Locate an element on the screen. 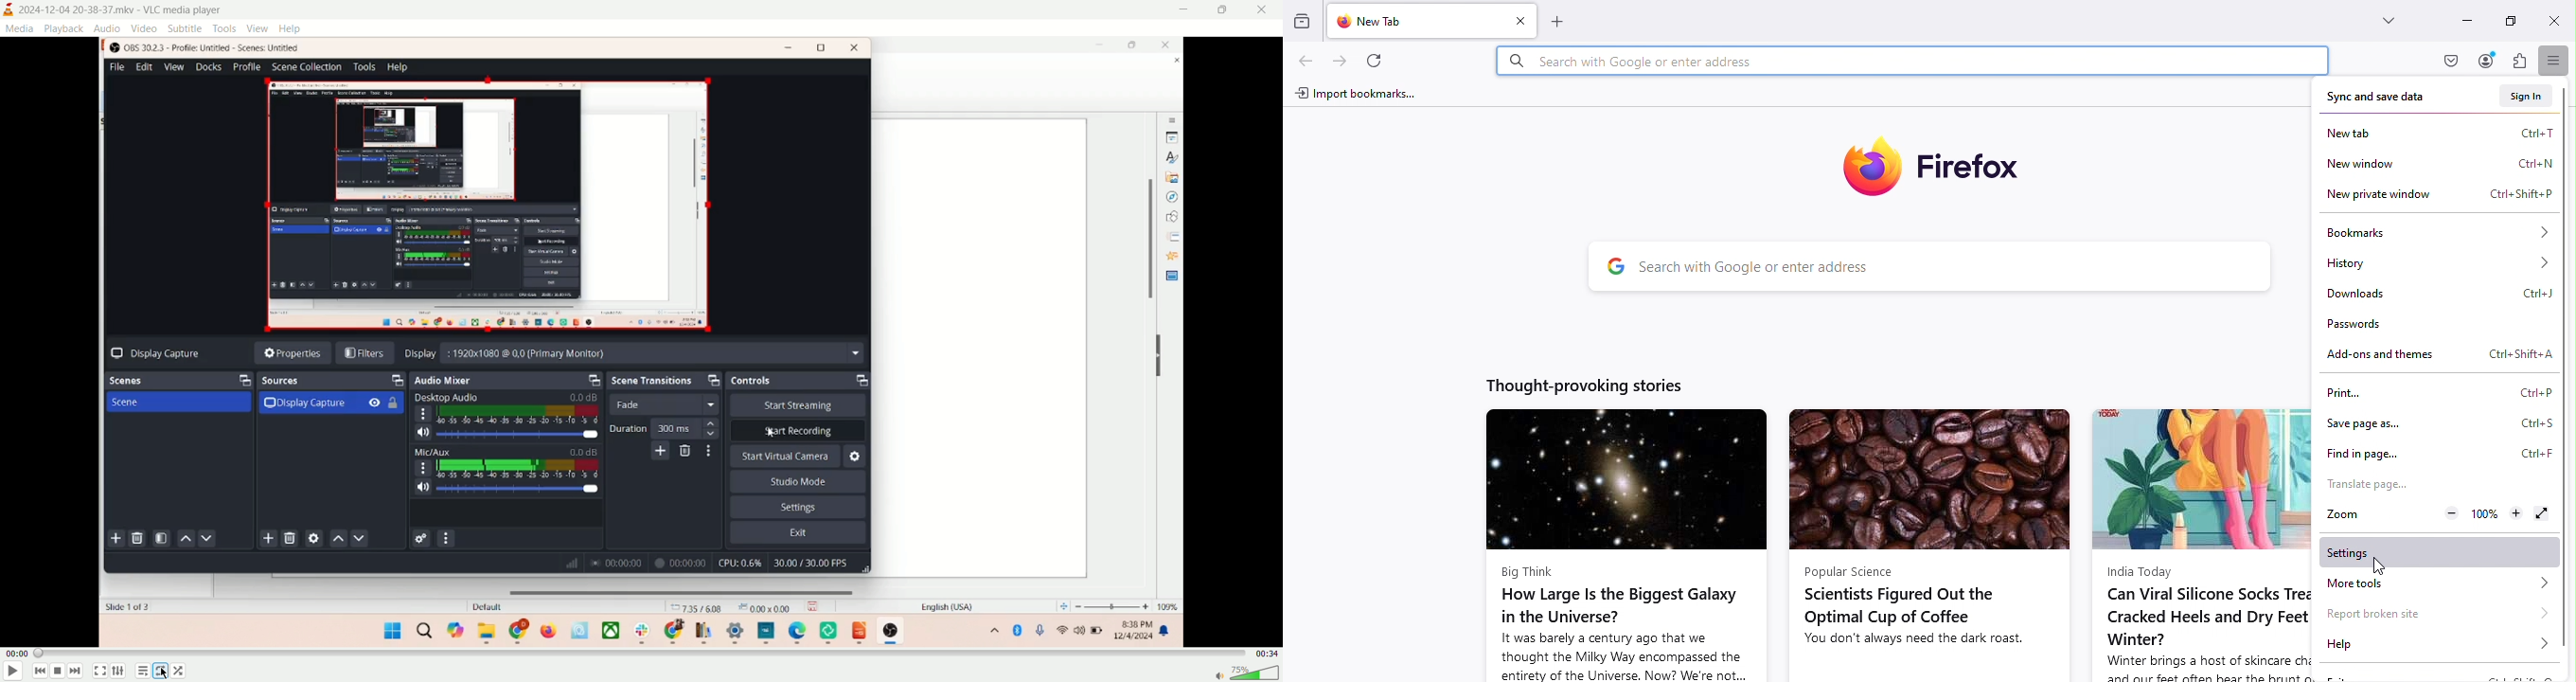 This screenshot has width=2576, height=700. Address bar is located at coordinates (1915, 62).